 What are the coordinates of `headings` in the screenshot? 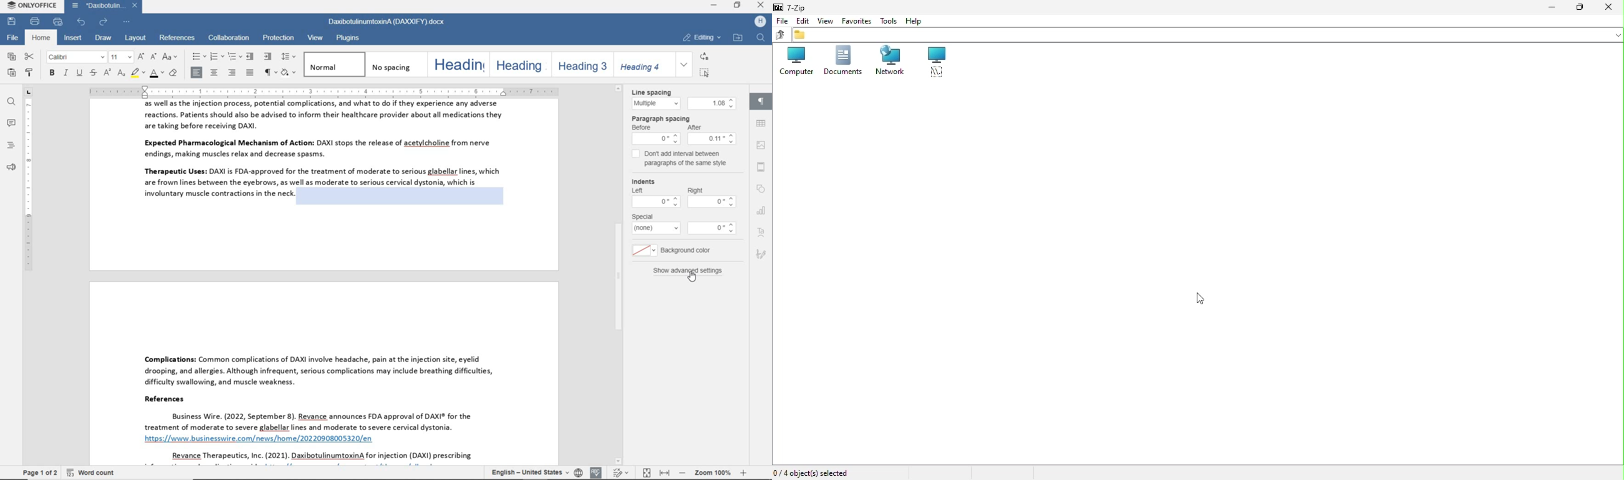 It's located at (9, 146).